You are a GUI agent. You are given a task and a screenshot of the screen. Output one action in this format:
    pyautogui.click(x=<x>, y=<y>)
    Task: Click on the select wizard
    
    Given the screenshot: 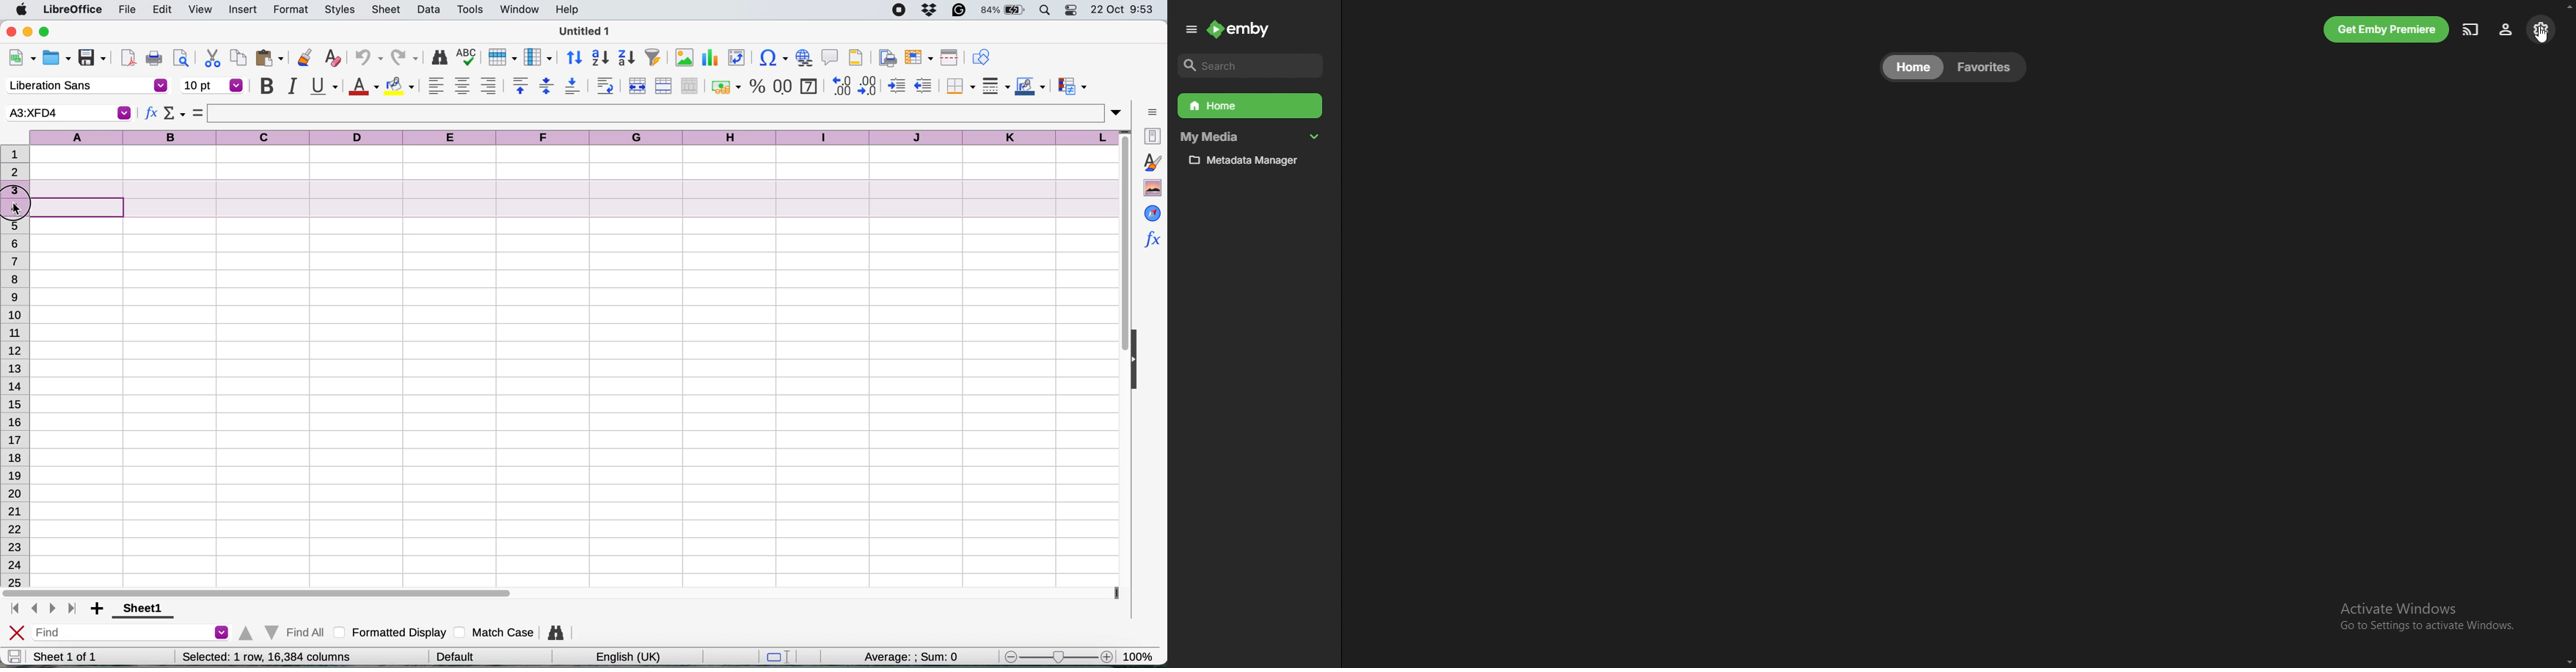 What is the action you would take?
    pyautogui.click(x=175, y=114)
    